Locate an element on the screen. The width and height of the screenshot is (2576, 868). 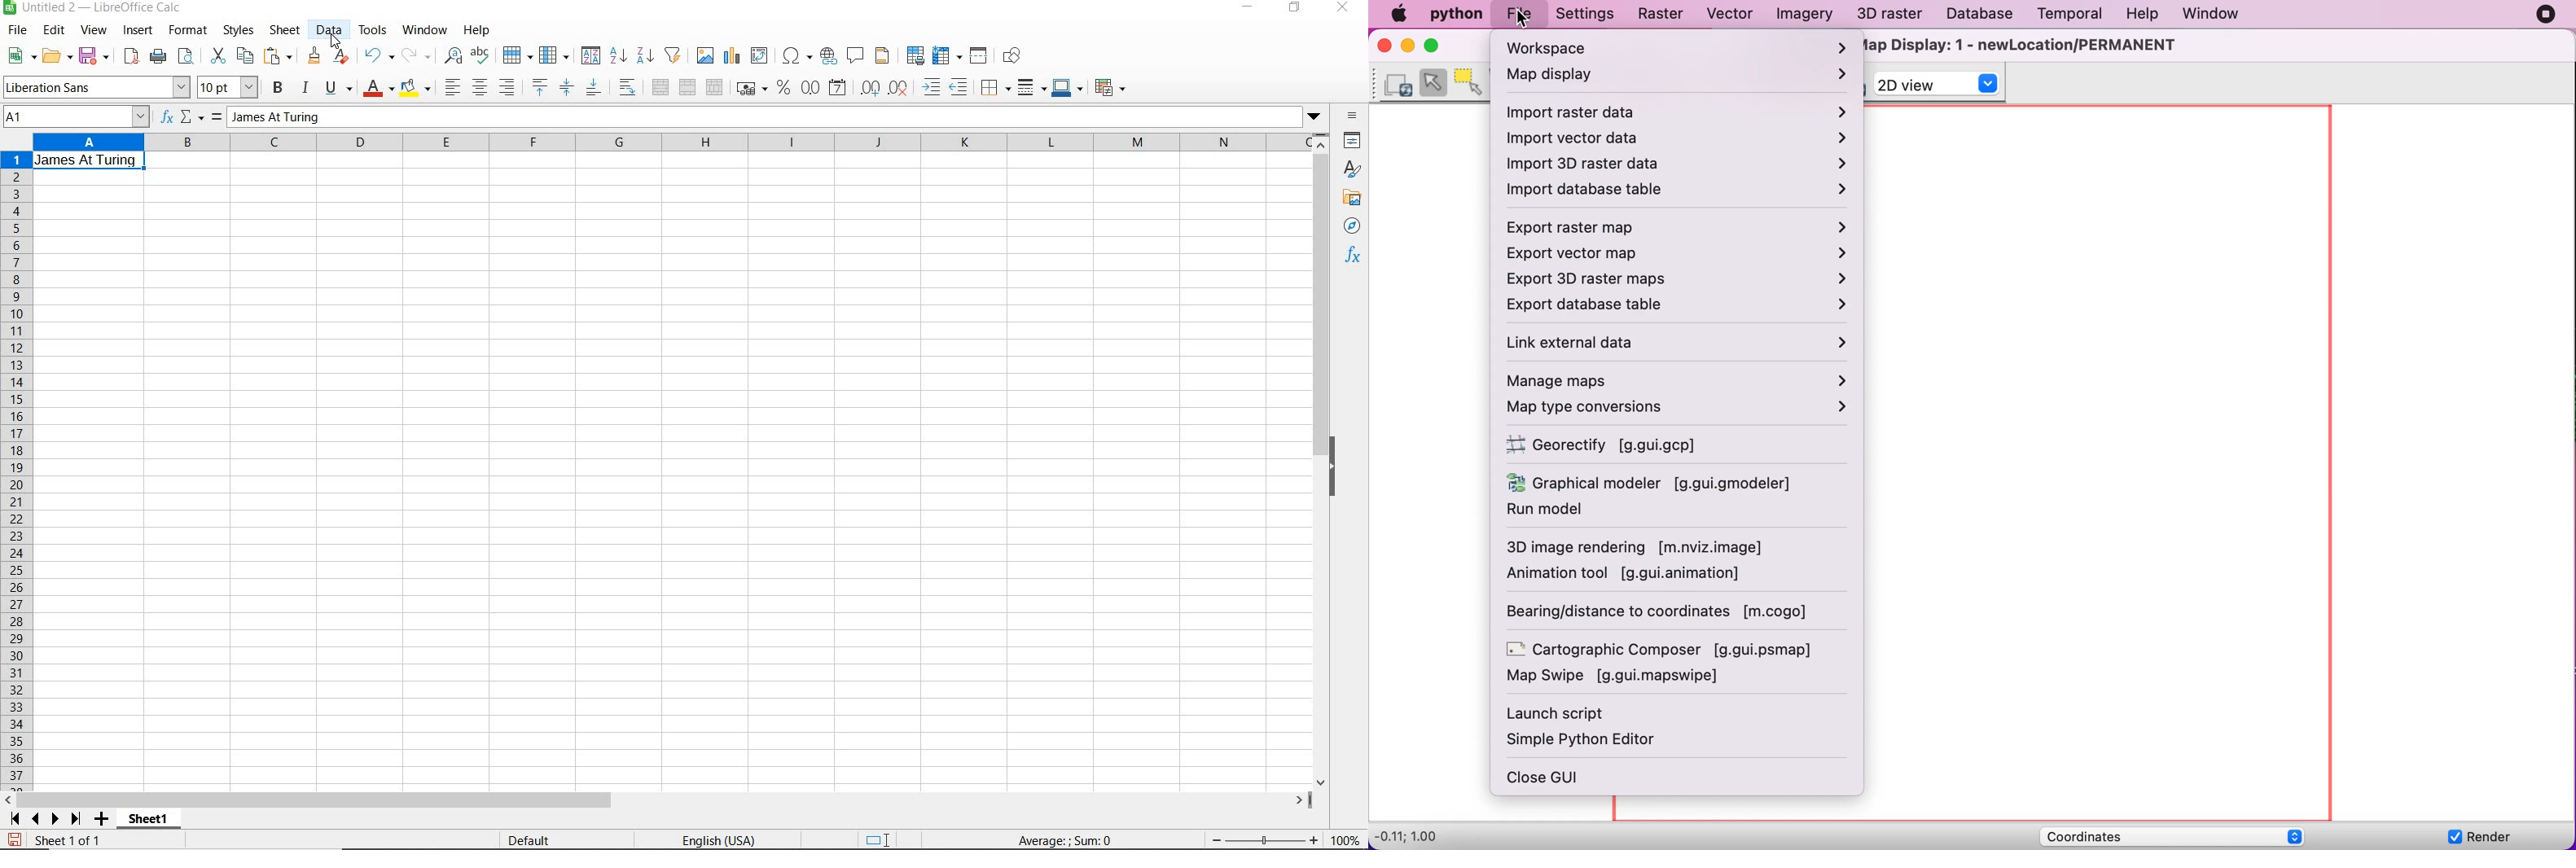
autofilter is located at coordinates (673, 55).